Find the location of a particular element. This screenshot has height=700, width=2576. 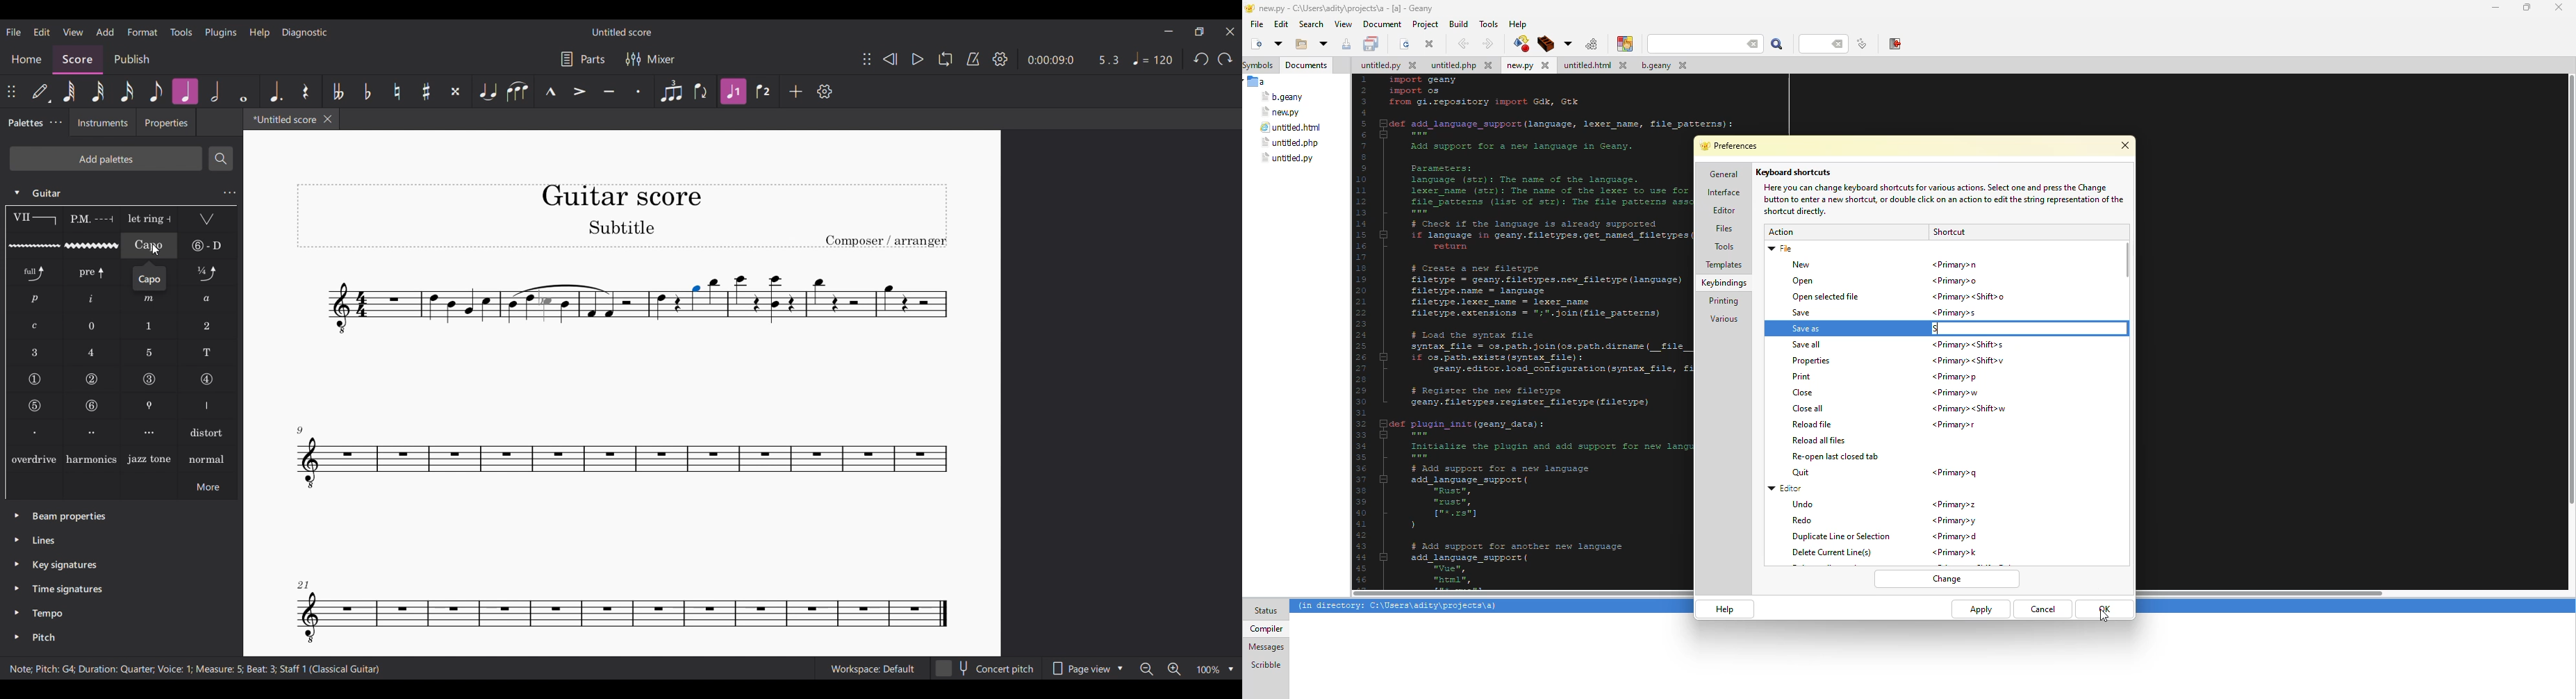

file is located at coordinates (1289, 143).